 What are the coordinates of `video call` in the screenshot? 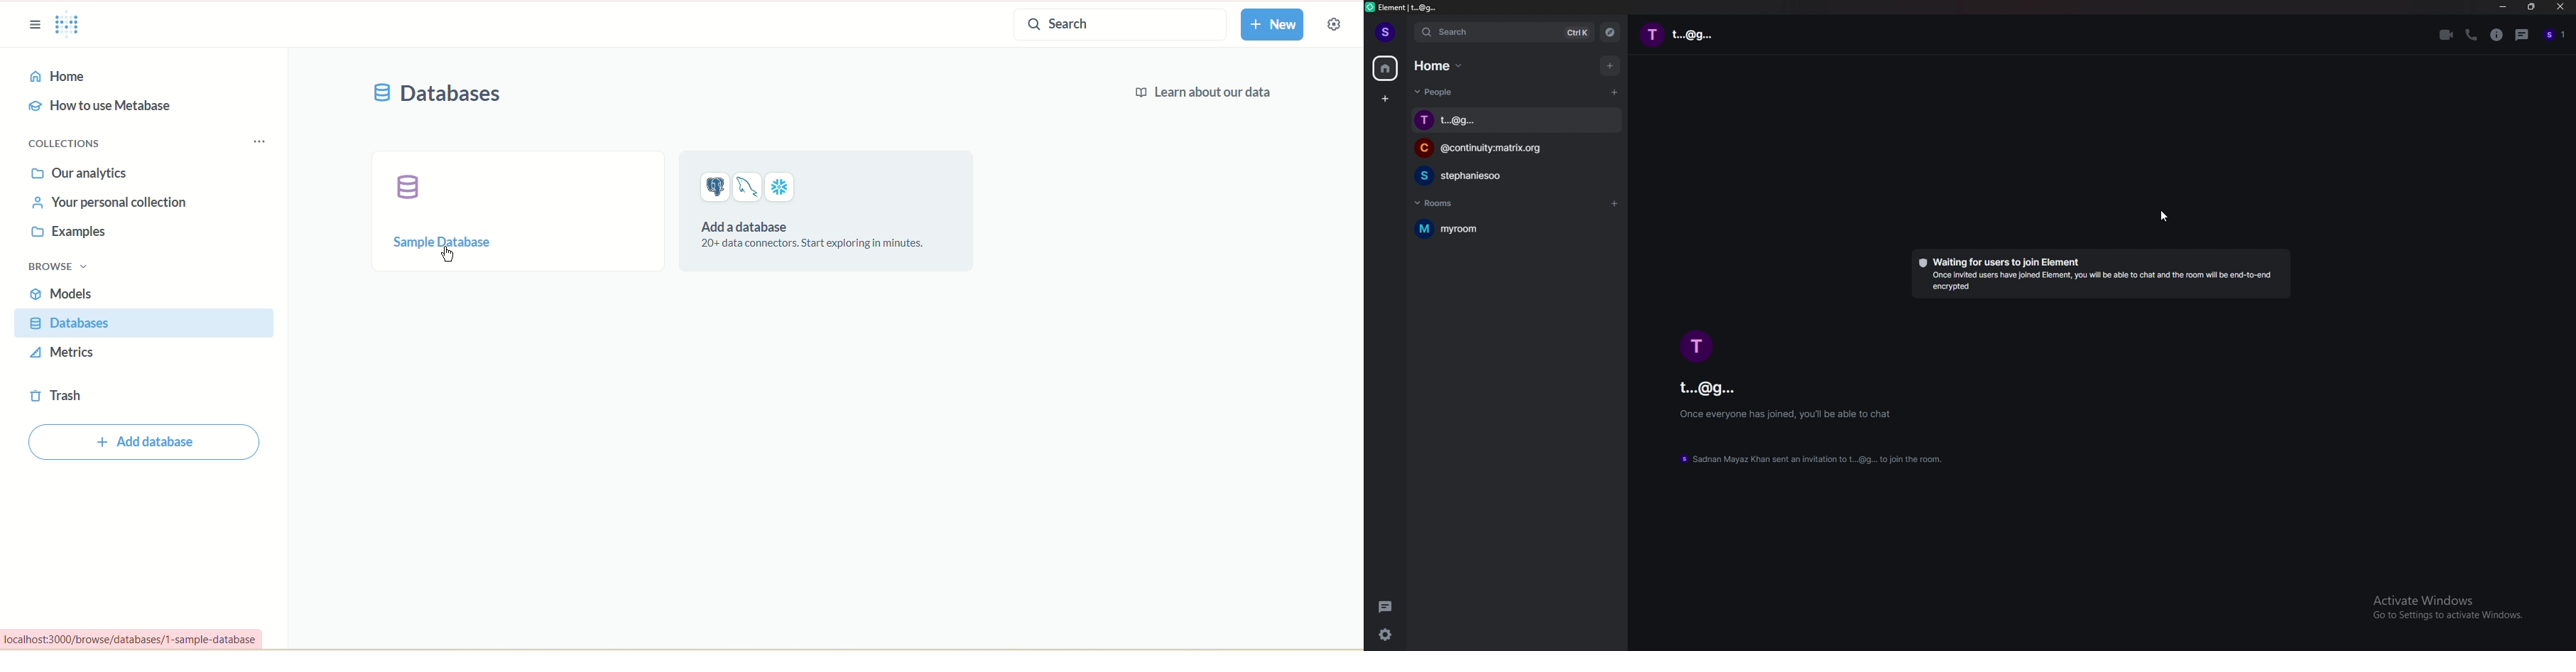 It's located at (2446, 35).